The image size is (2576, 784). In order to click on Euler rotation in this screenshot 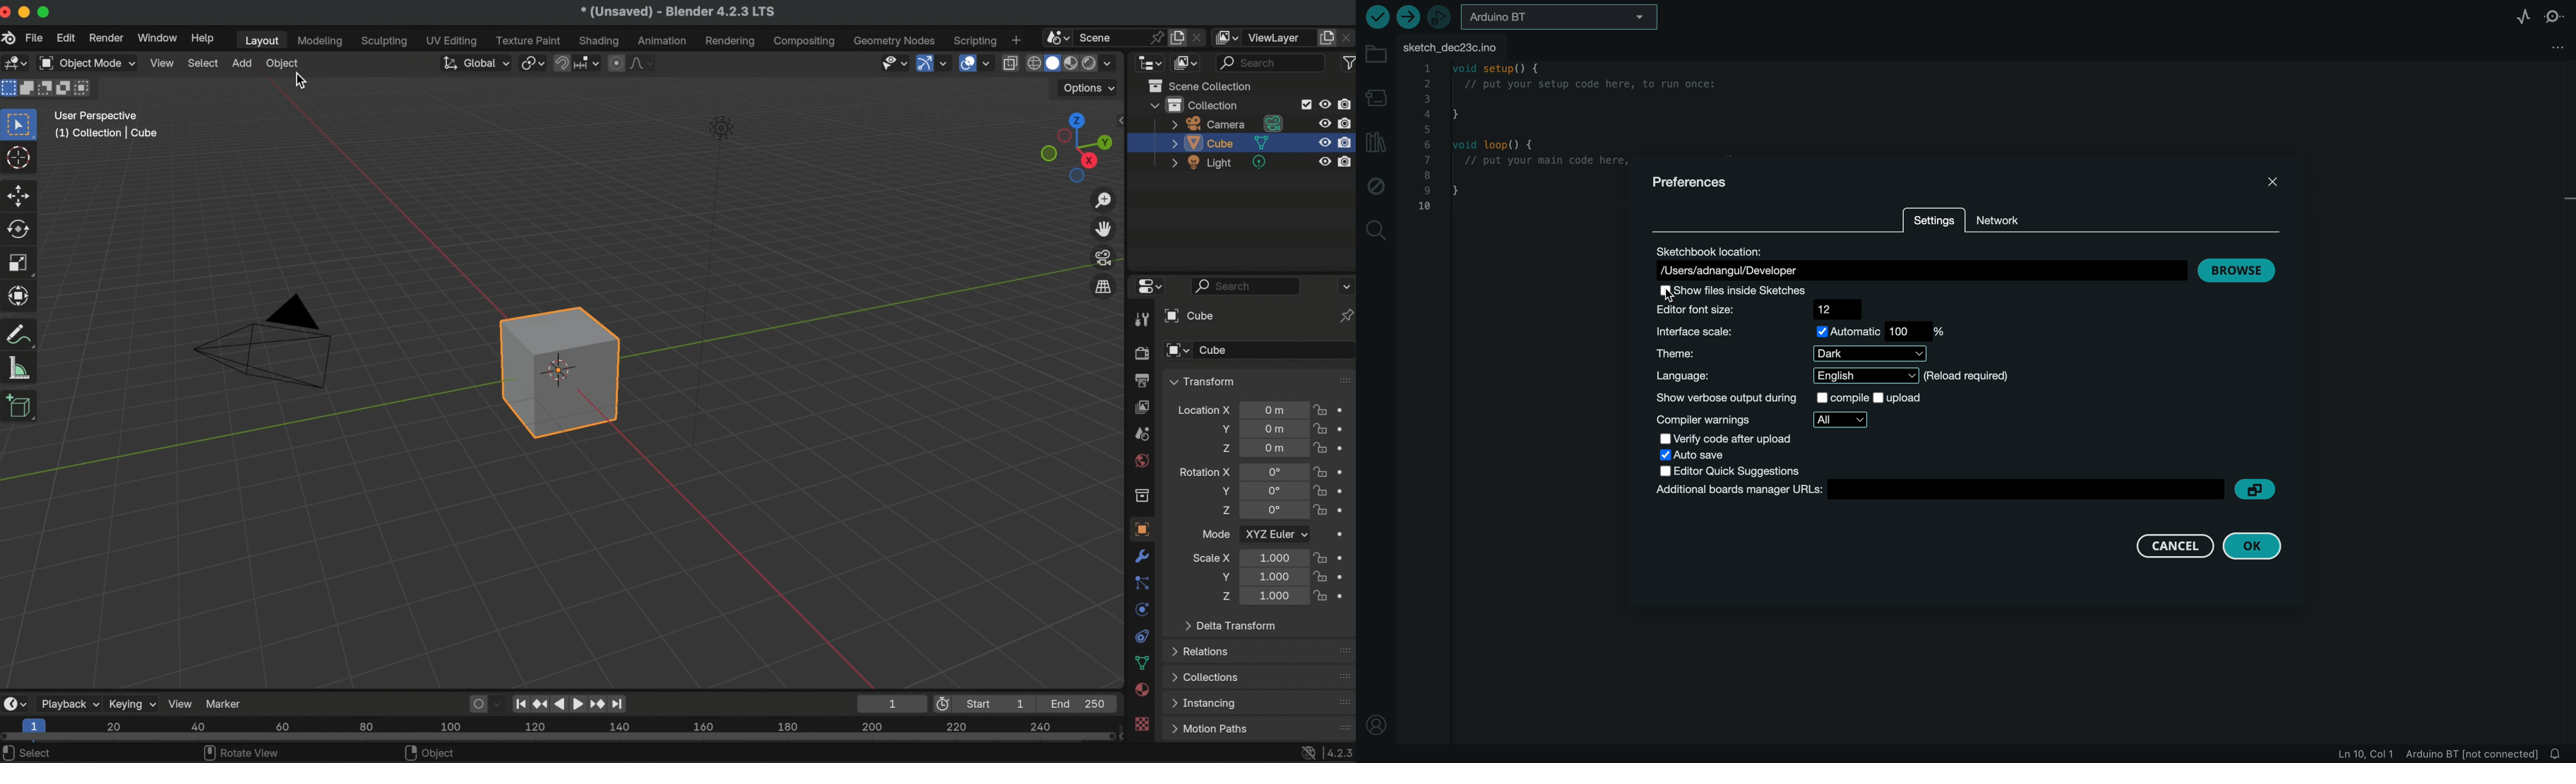, I will do `click(1272, 472)`.